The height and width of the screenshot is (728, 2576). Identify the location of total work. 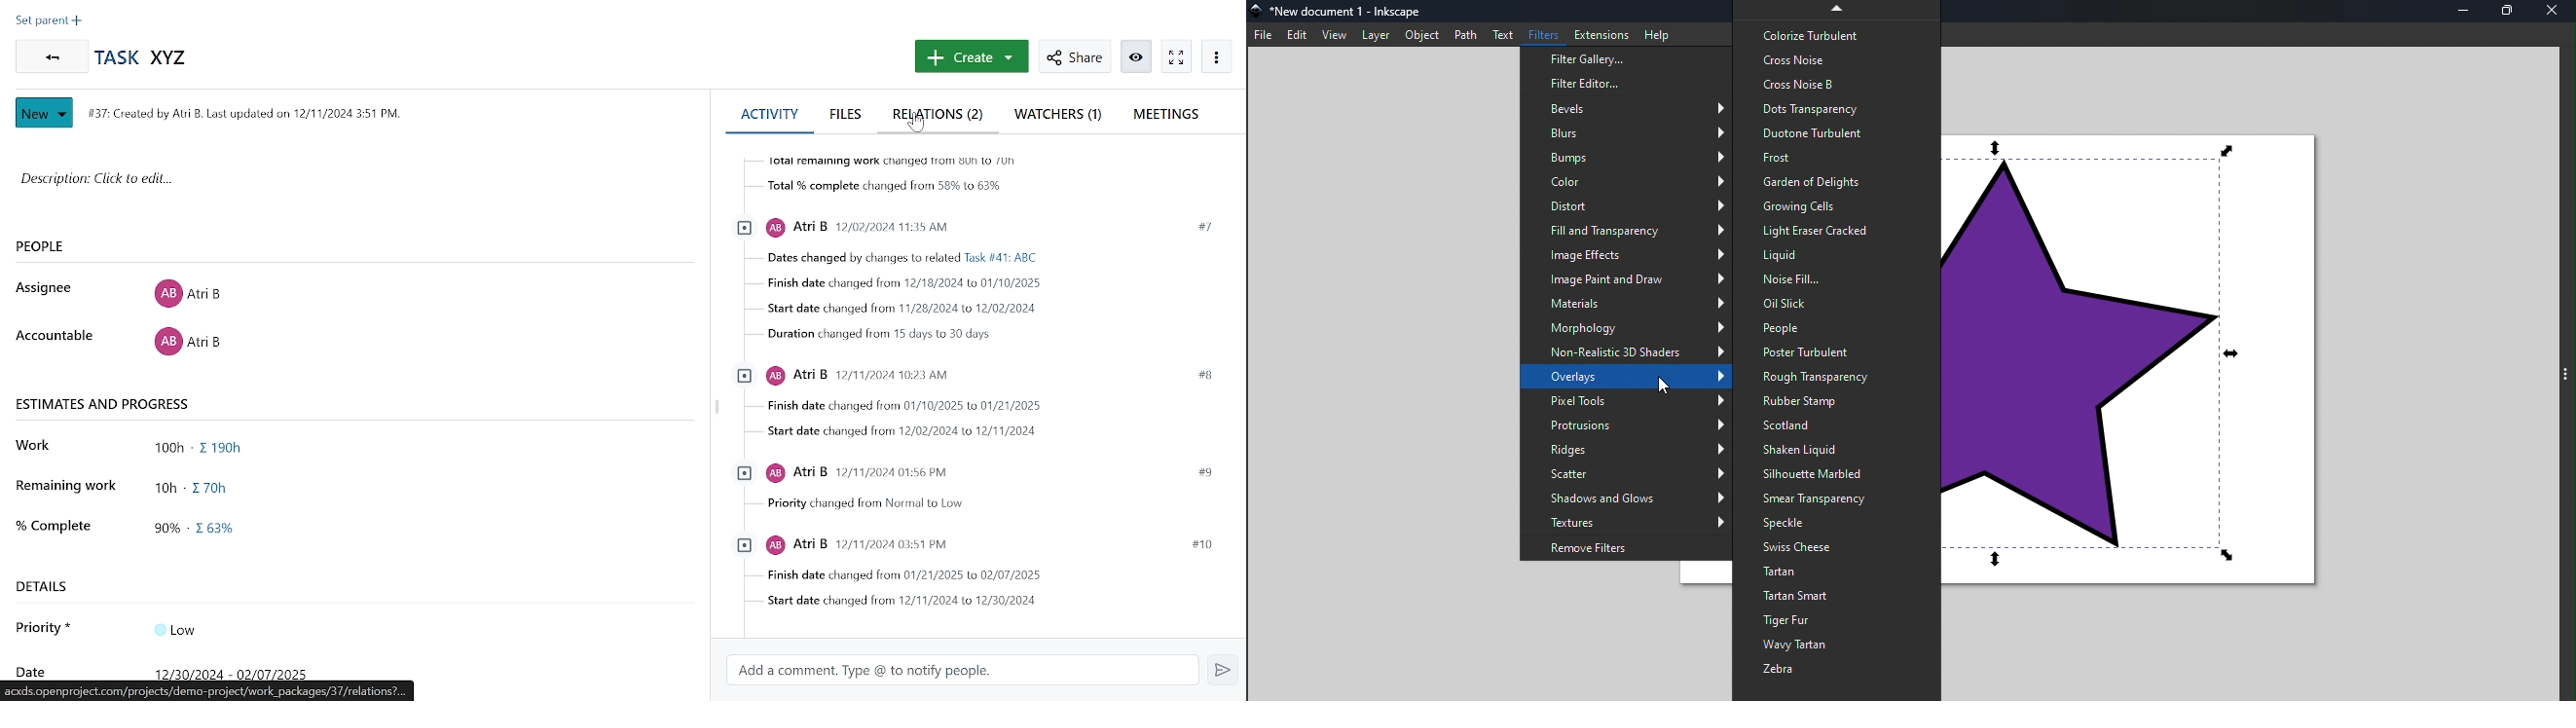
(204, 449).